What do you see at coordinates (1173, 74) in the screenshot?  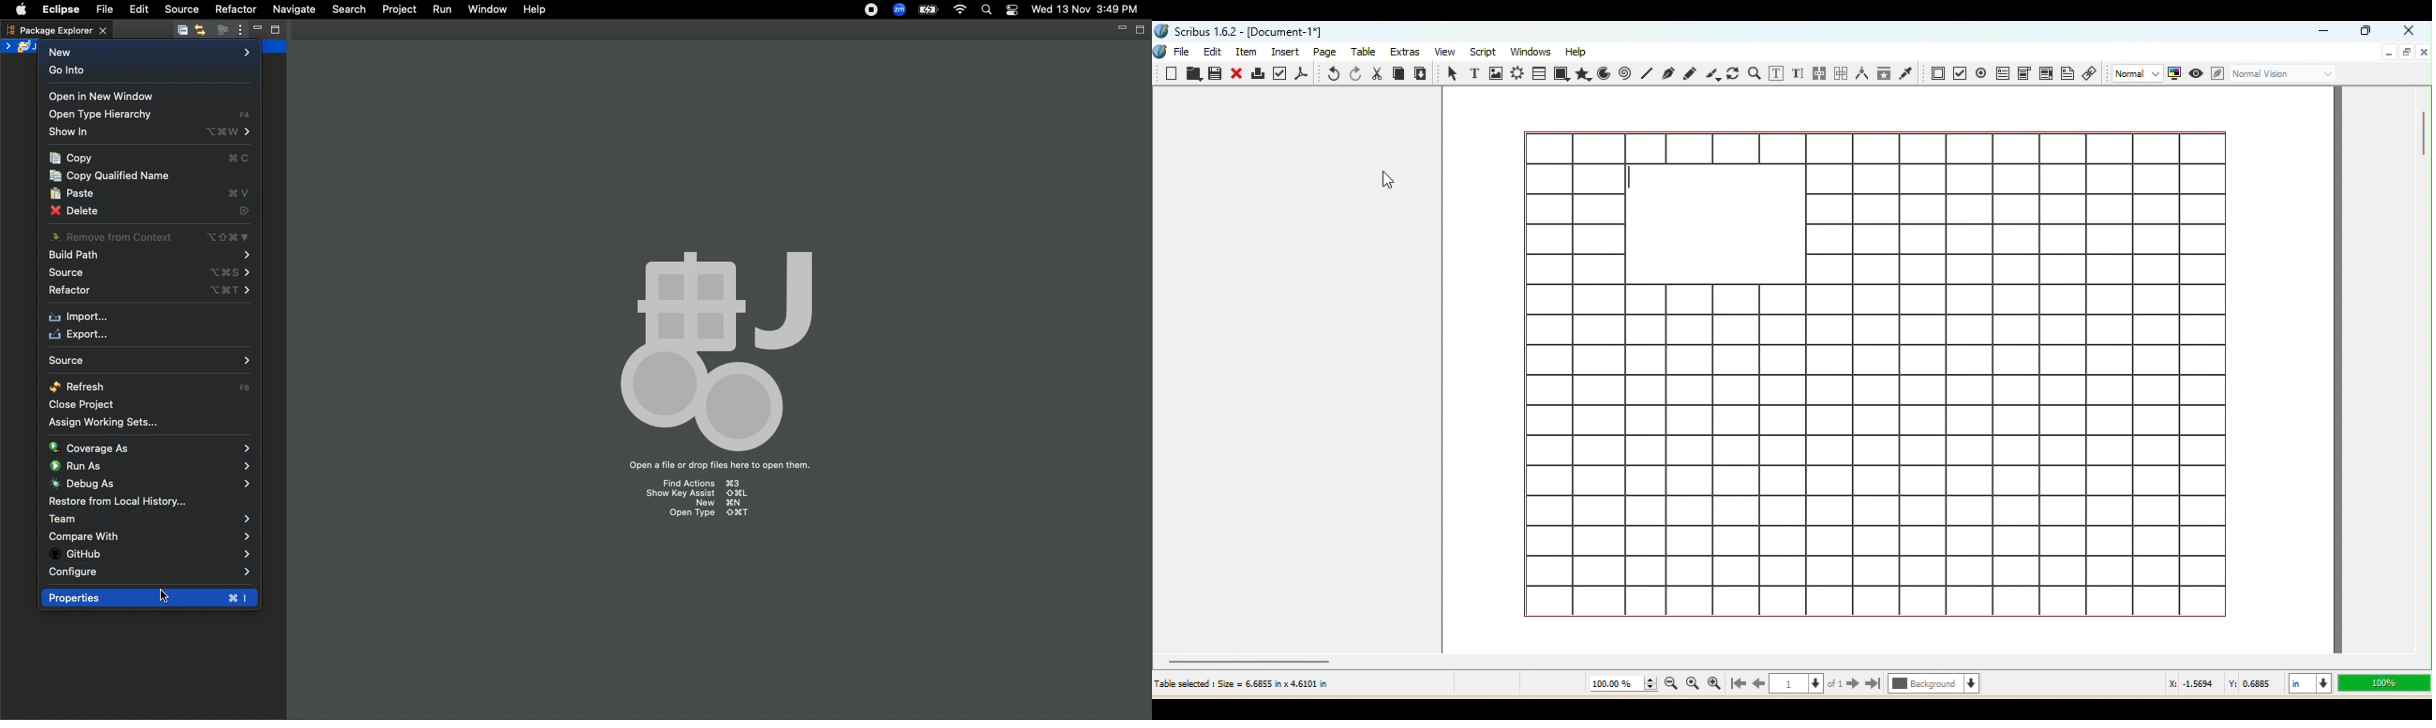 I see `New` at bounding box center [1173, 74].